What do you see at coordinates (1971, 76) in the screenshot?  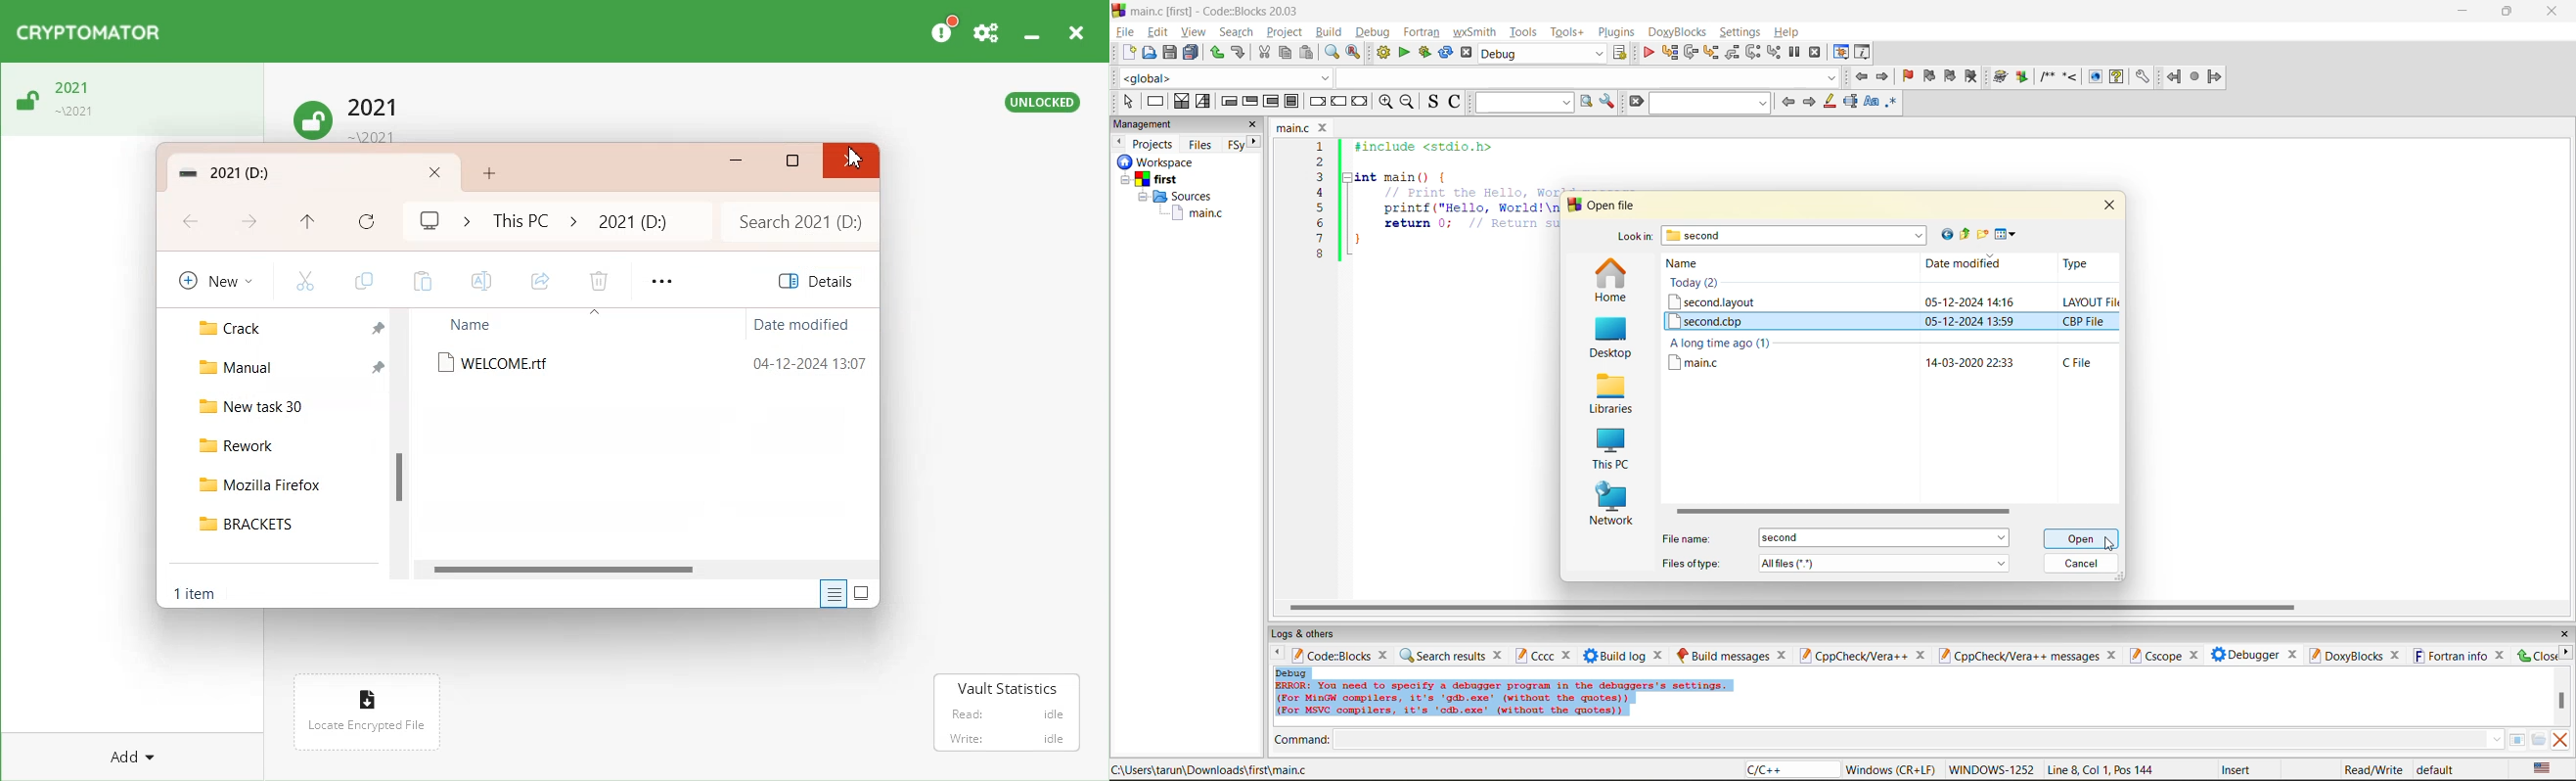 I see `clear bookmark` at bounding box center [1971, 76].